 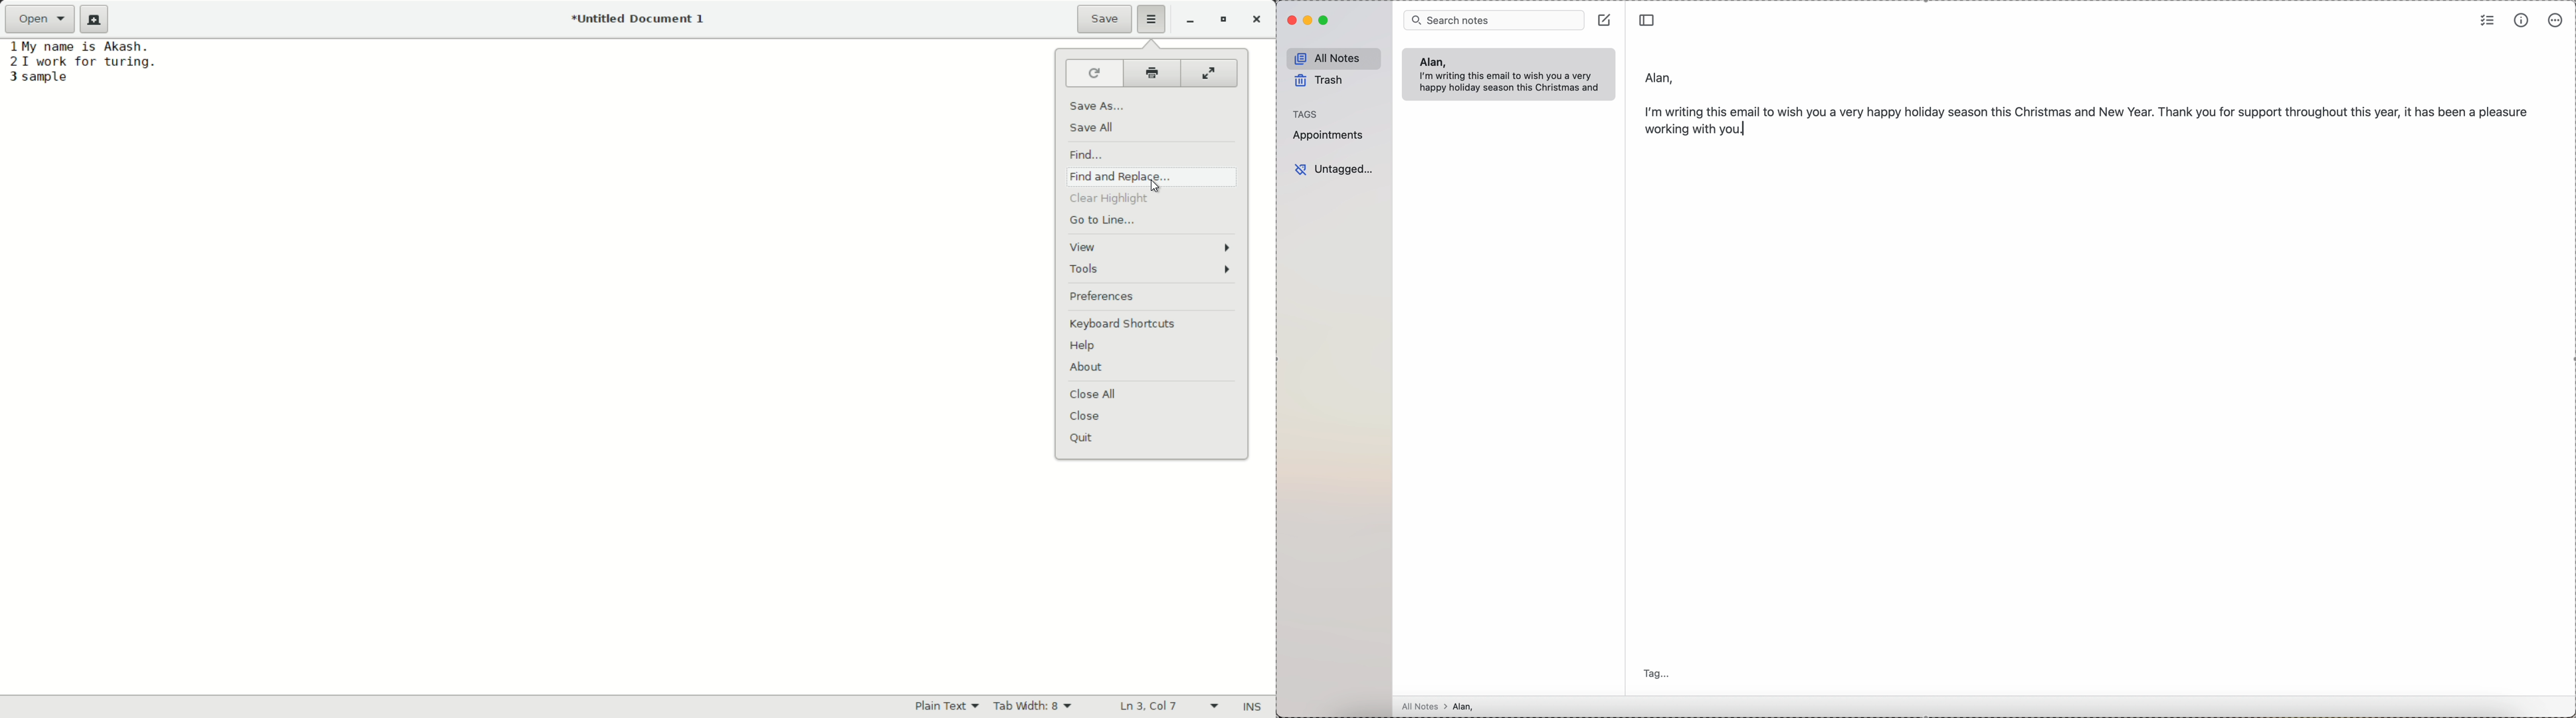 What do you see at coordinates (1494, 19) in the screenshot?
I see `search bar` at bounding box center [1494, 19].